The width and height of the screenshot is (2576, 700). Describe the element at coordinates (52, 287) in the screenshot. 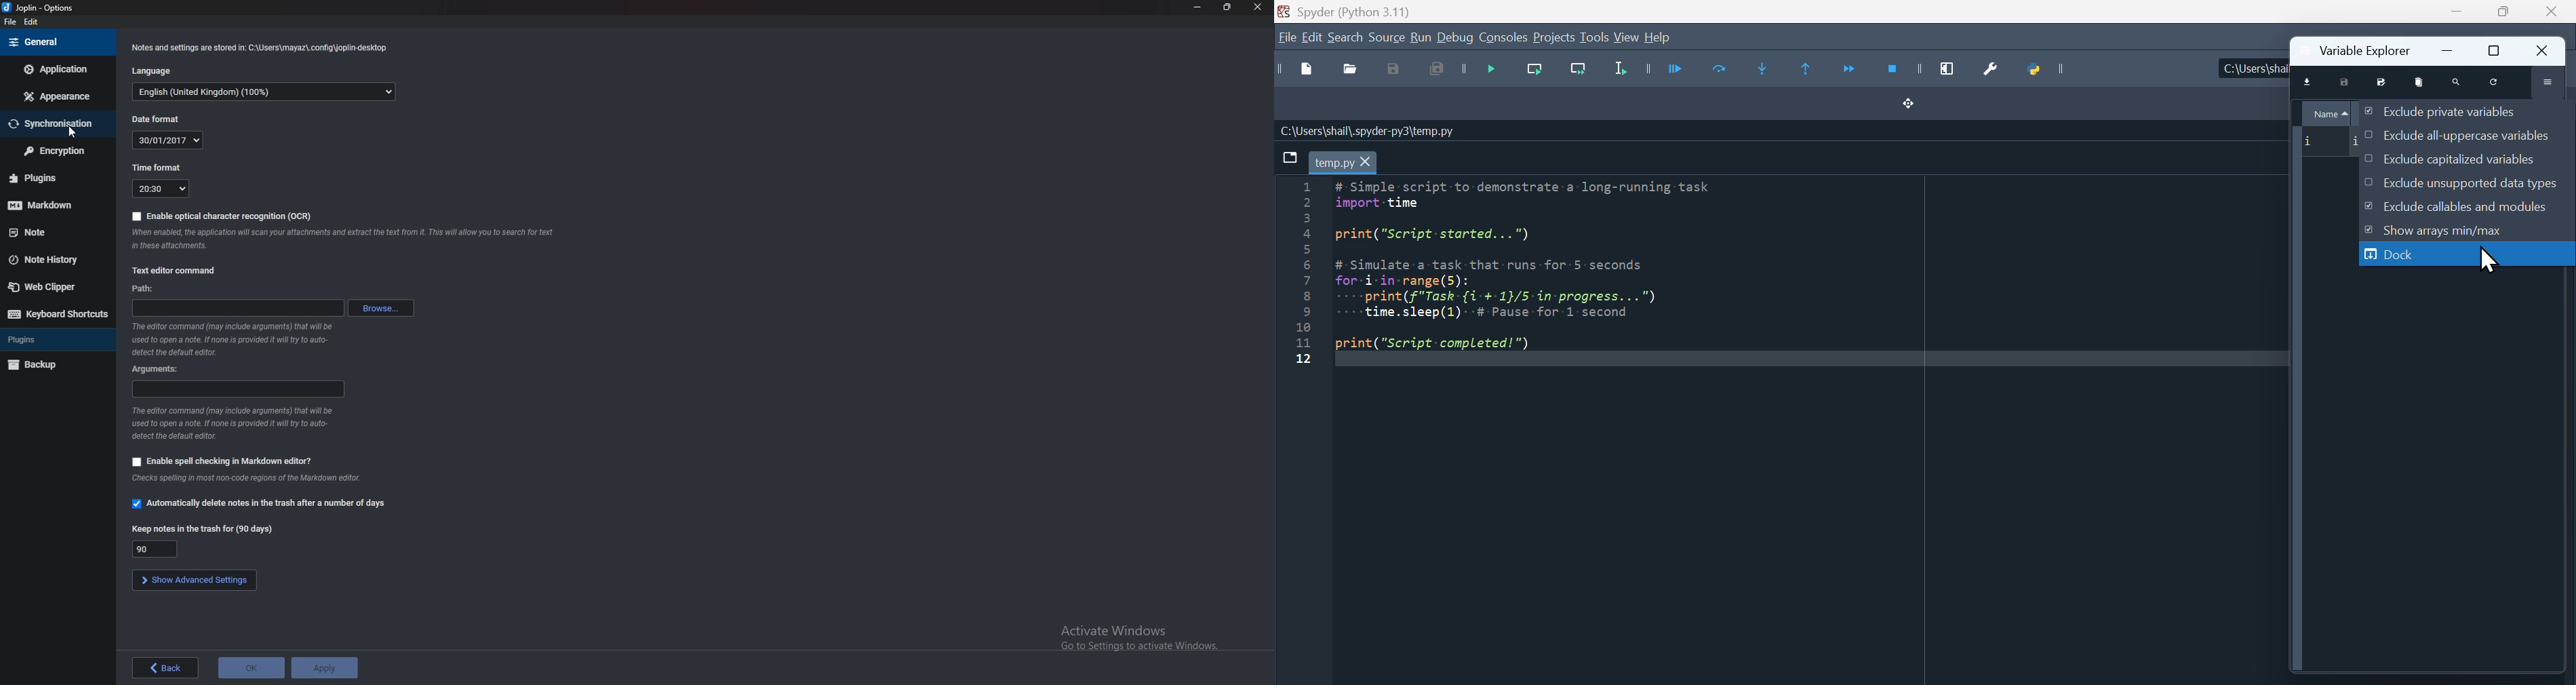

I see `web clipper` at that location.